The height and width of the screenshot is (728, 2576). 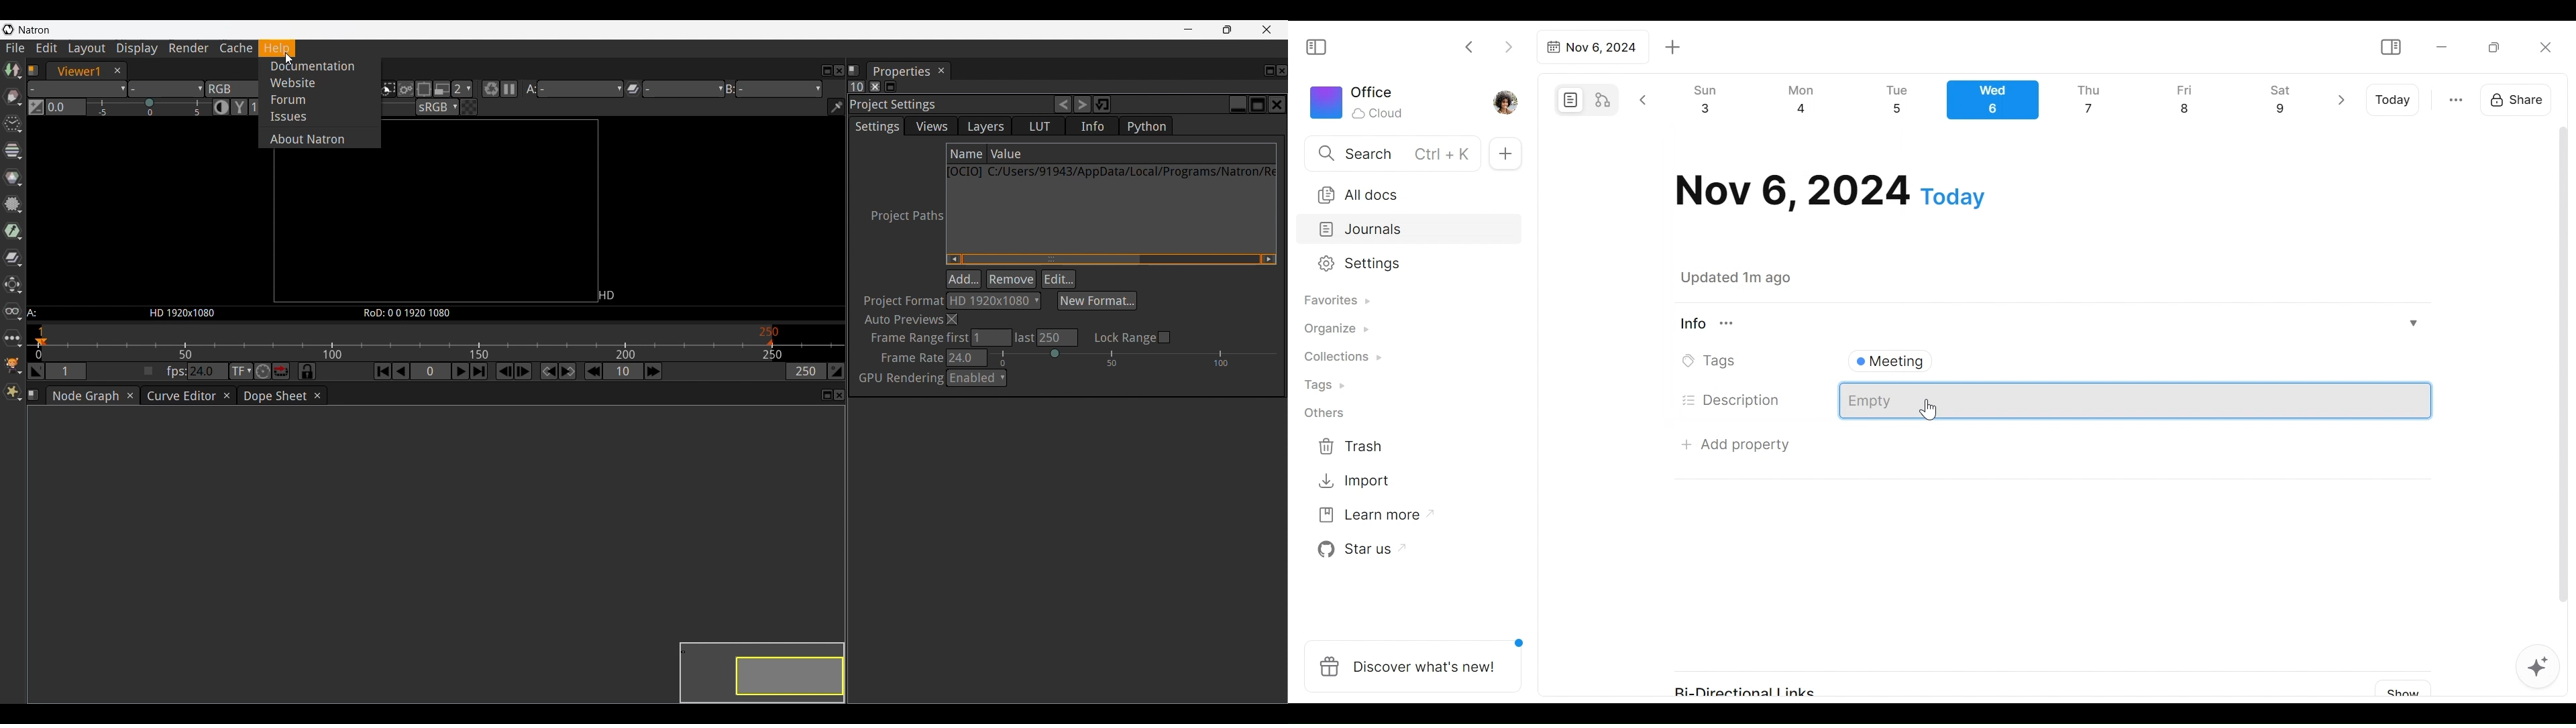 I want to click on Tab, so click(x=1591, y=47).